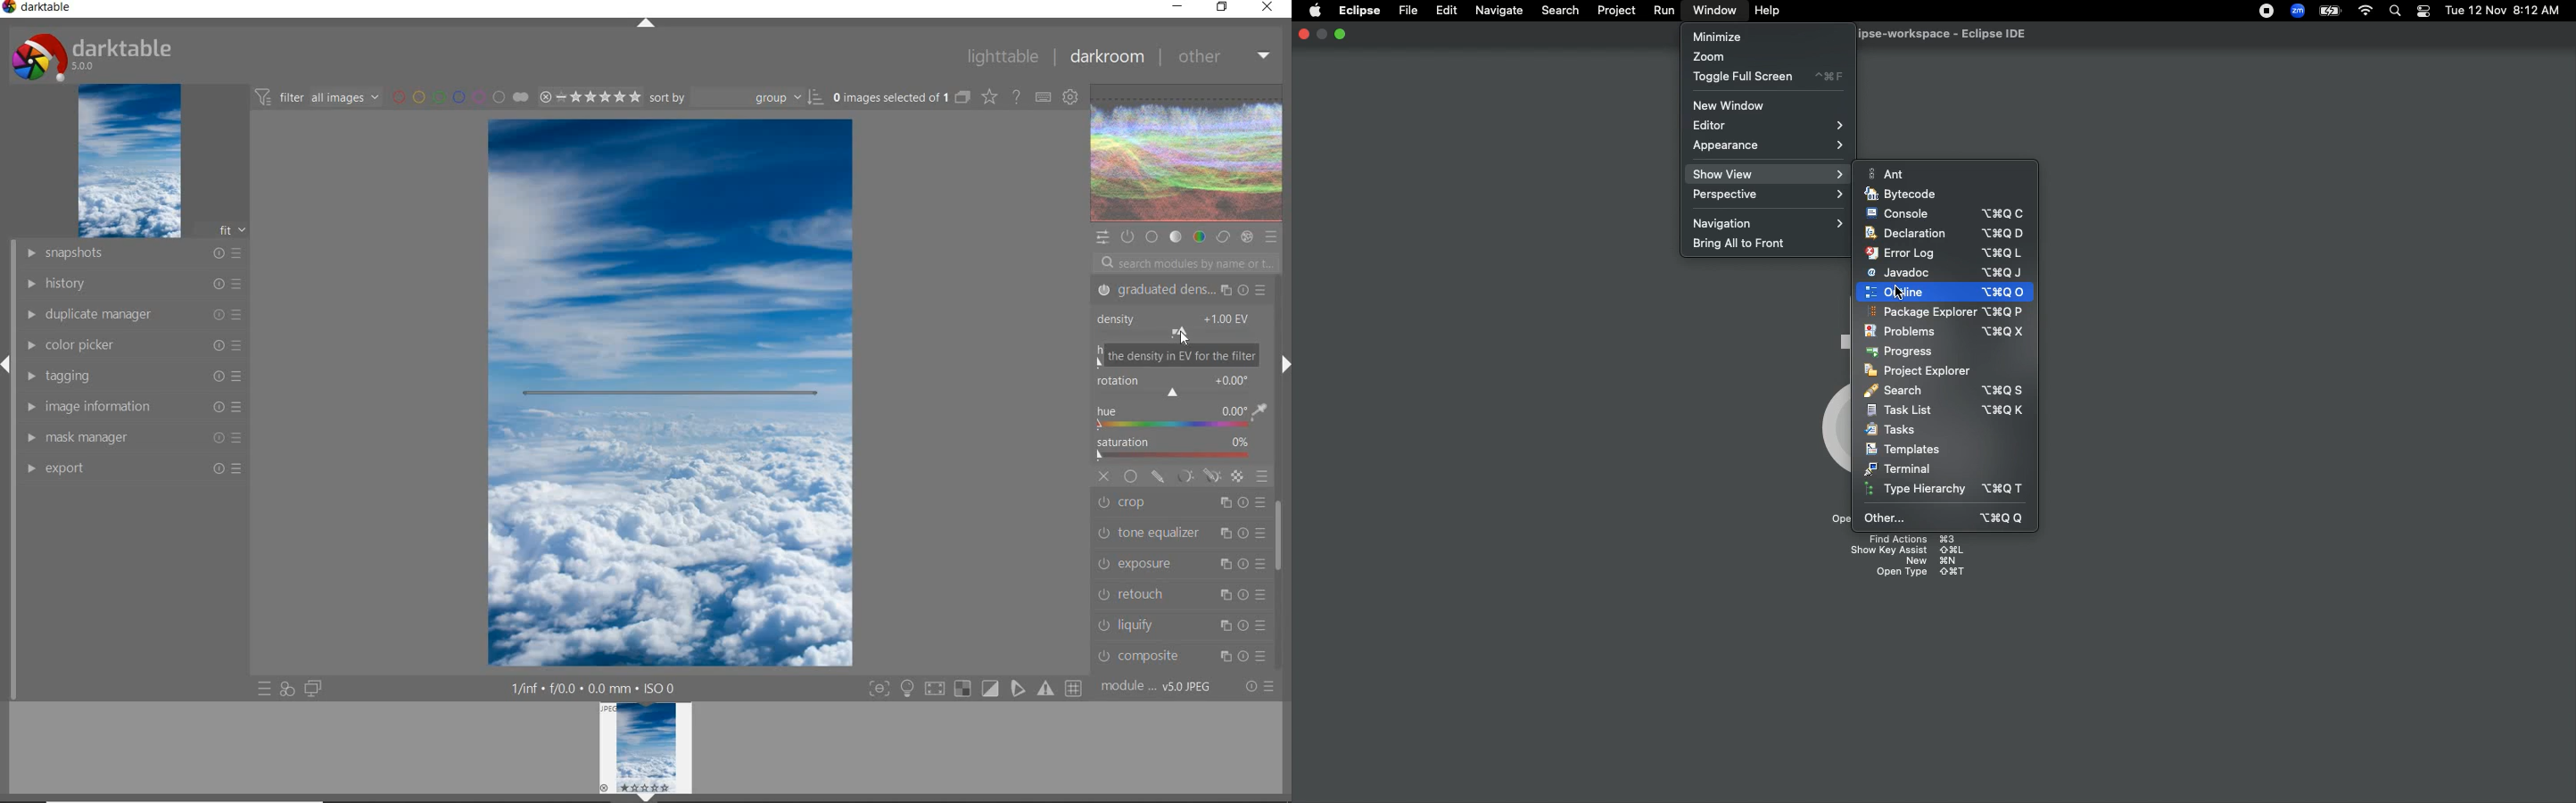 Image resolution: width=2576 pixels, height=812 pixels. What do you see at coordinates (1180, 291) in the screenshot?
I see `GRADUATED DENSITY` at bounding box center [1180, 291].